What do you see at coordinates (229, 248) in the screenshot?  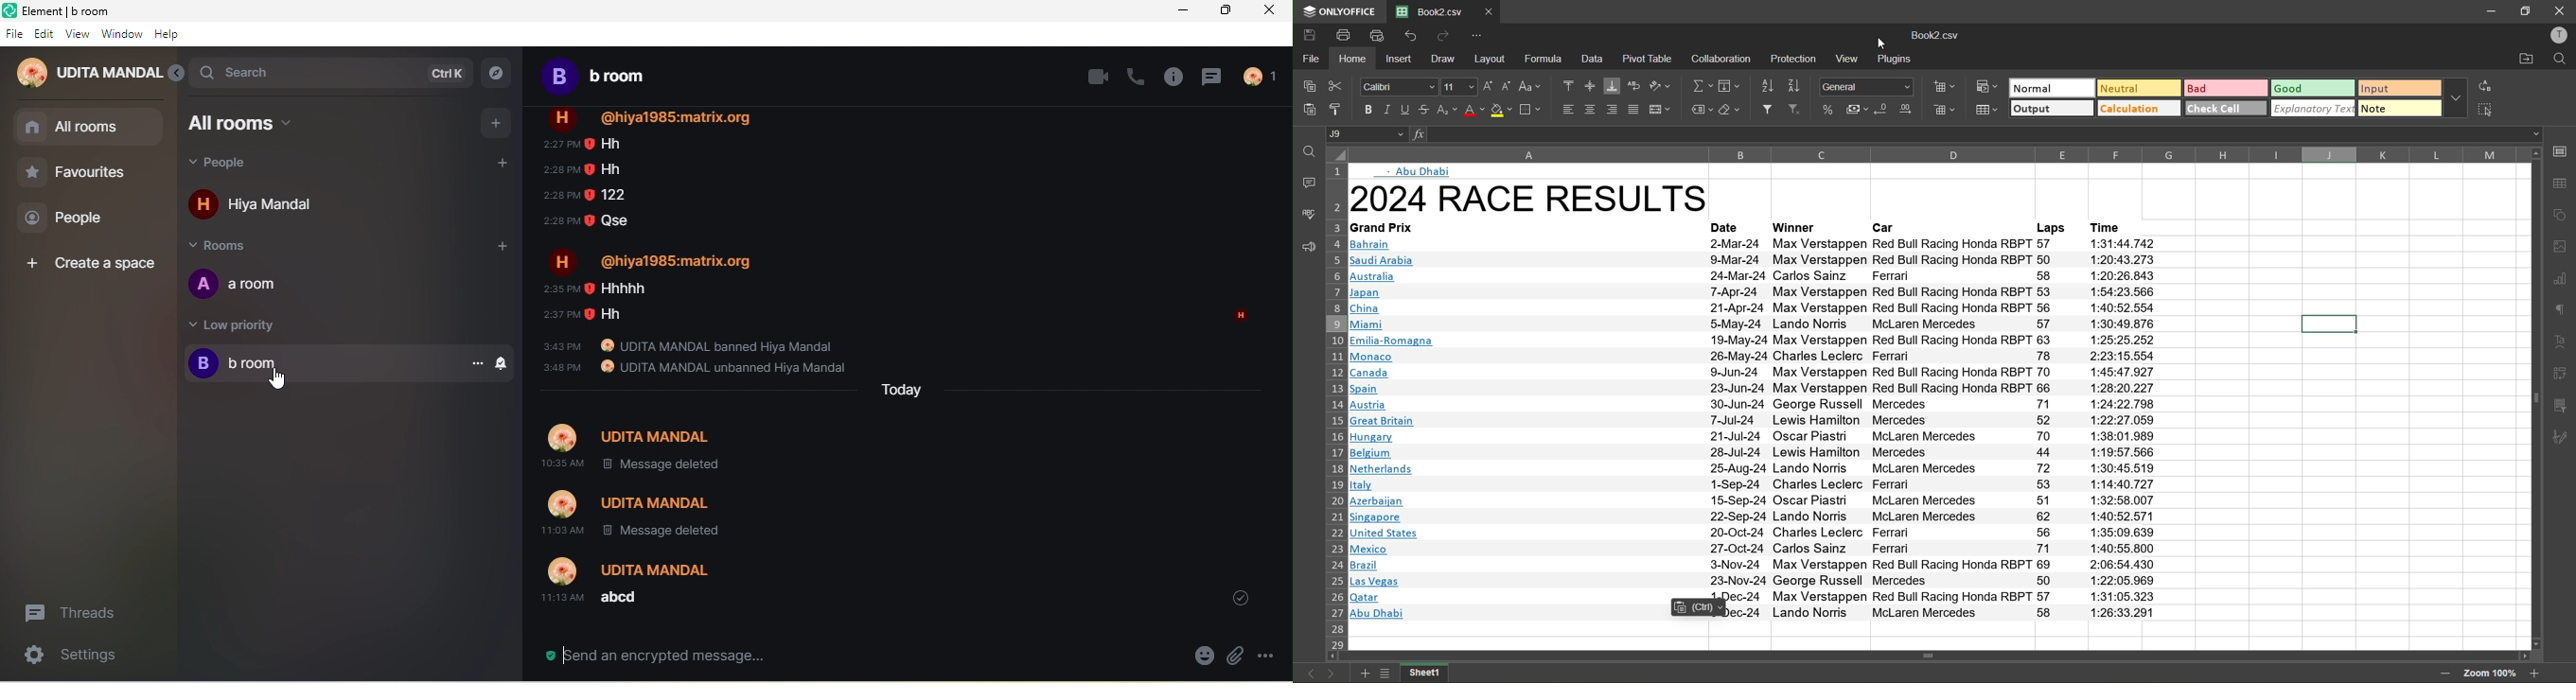 I see `rooms` at bounding box center [229, 248].